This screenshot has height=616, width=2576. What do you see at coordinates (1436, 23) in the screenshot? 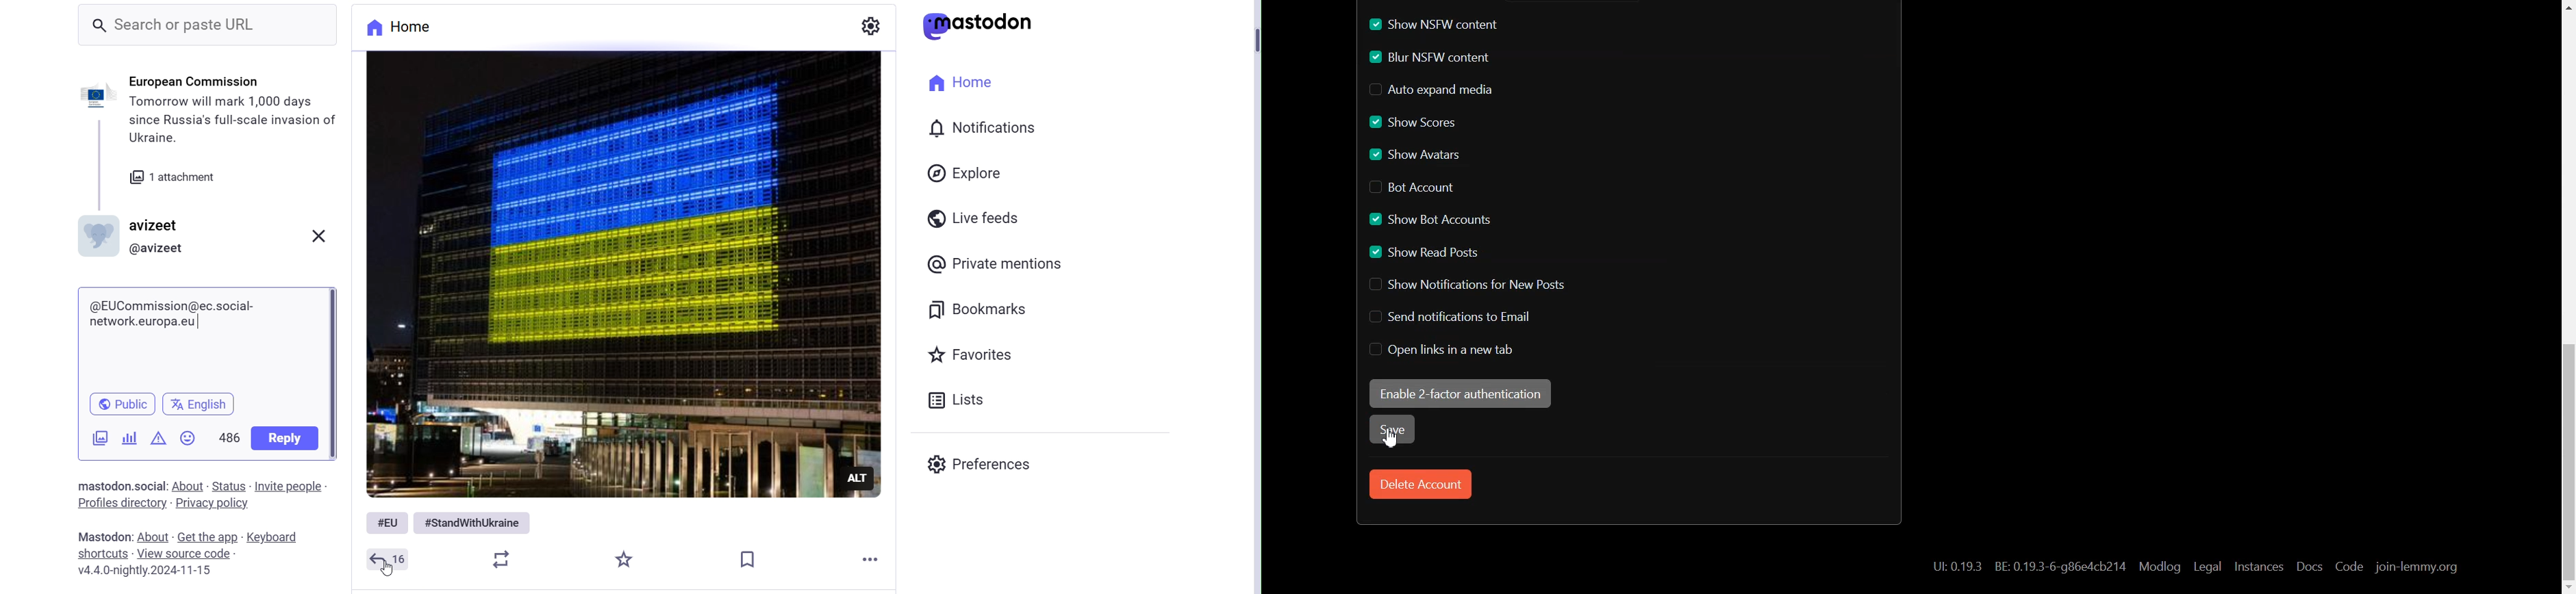
I see `Enable Show NSFW content` at bounding box center [1436, 23].